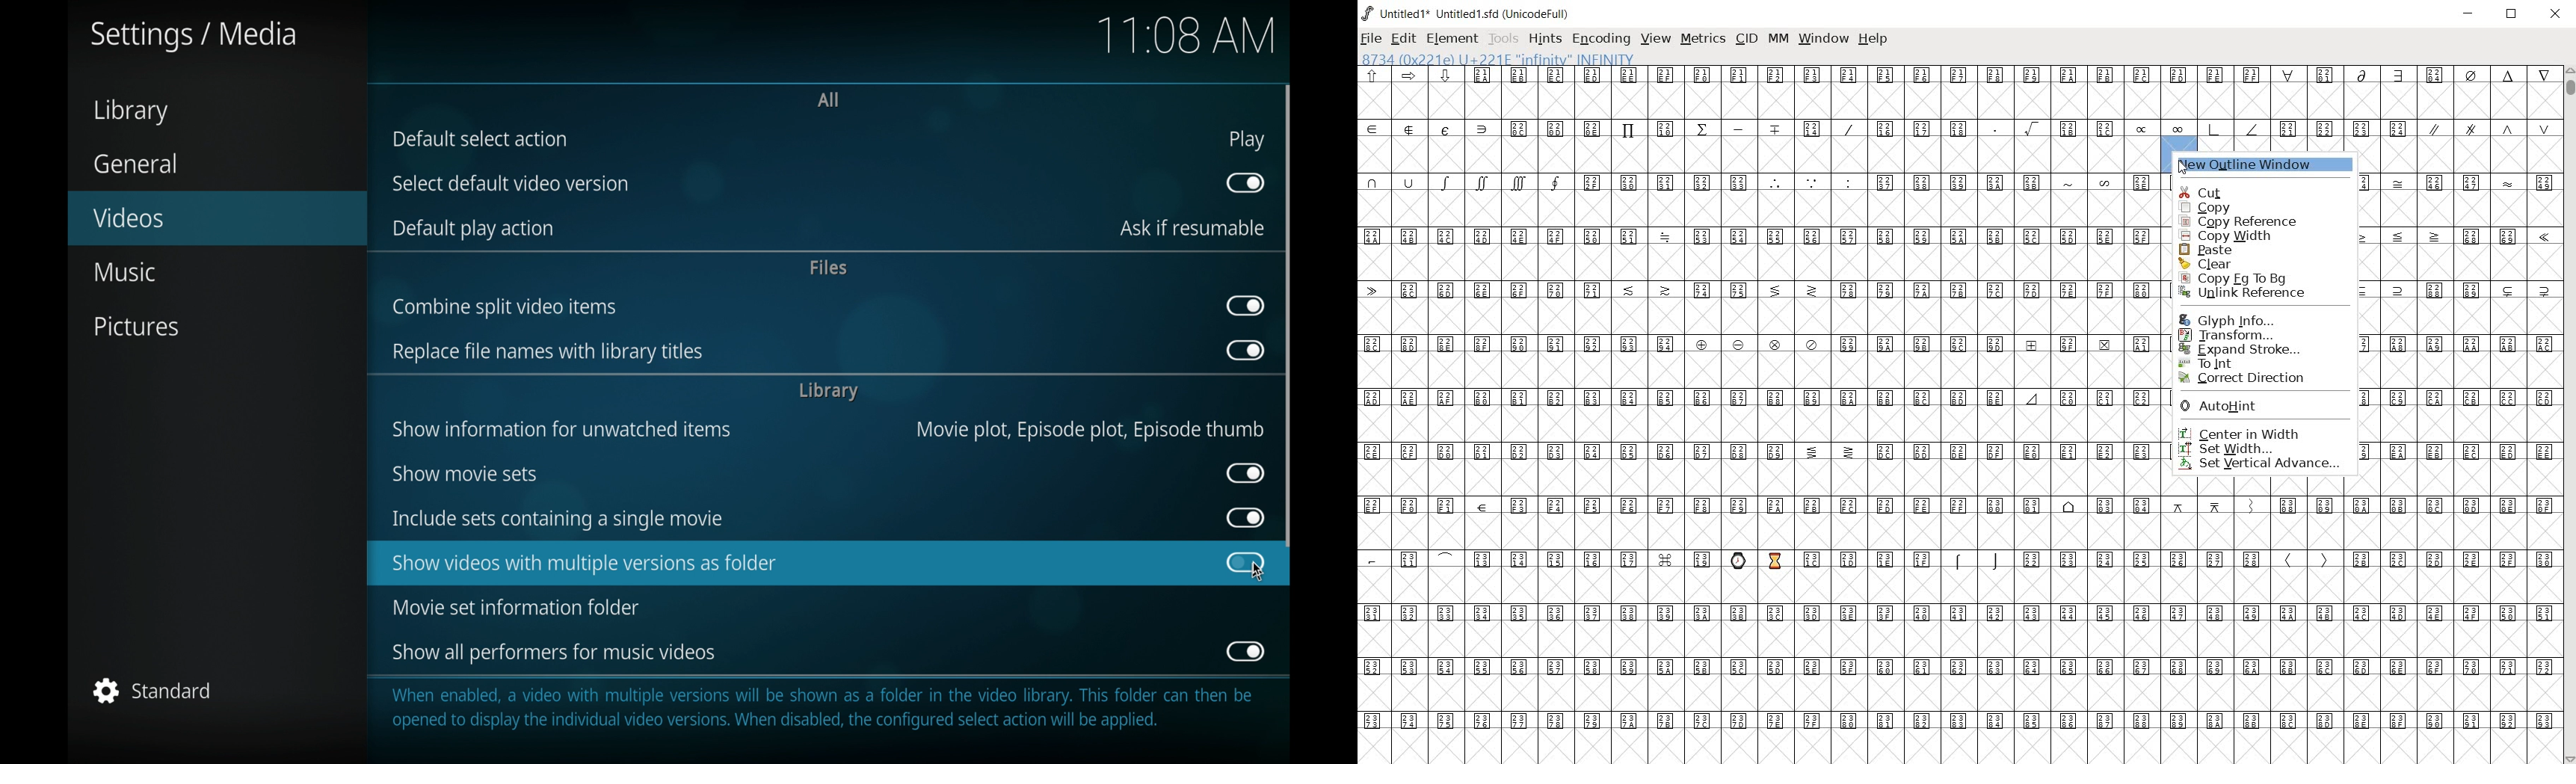  Describe the element at coordinates (2493, 236) in the screenshot. I see `Unicode code points` at that location.